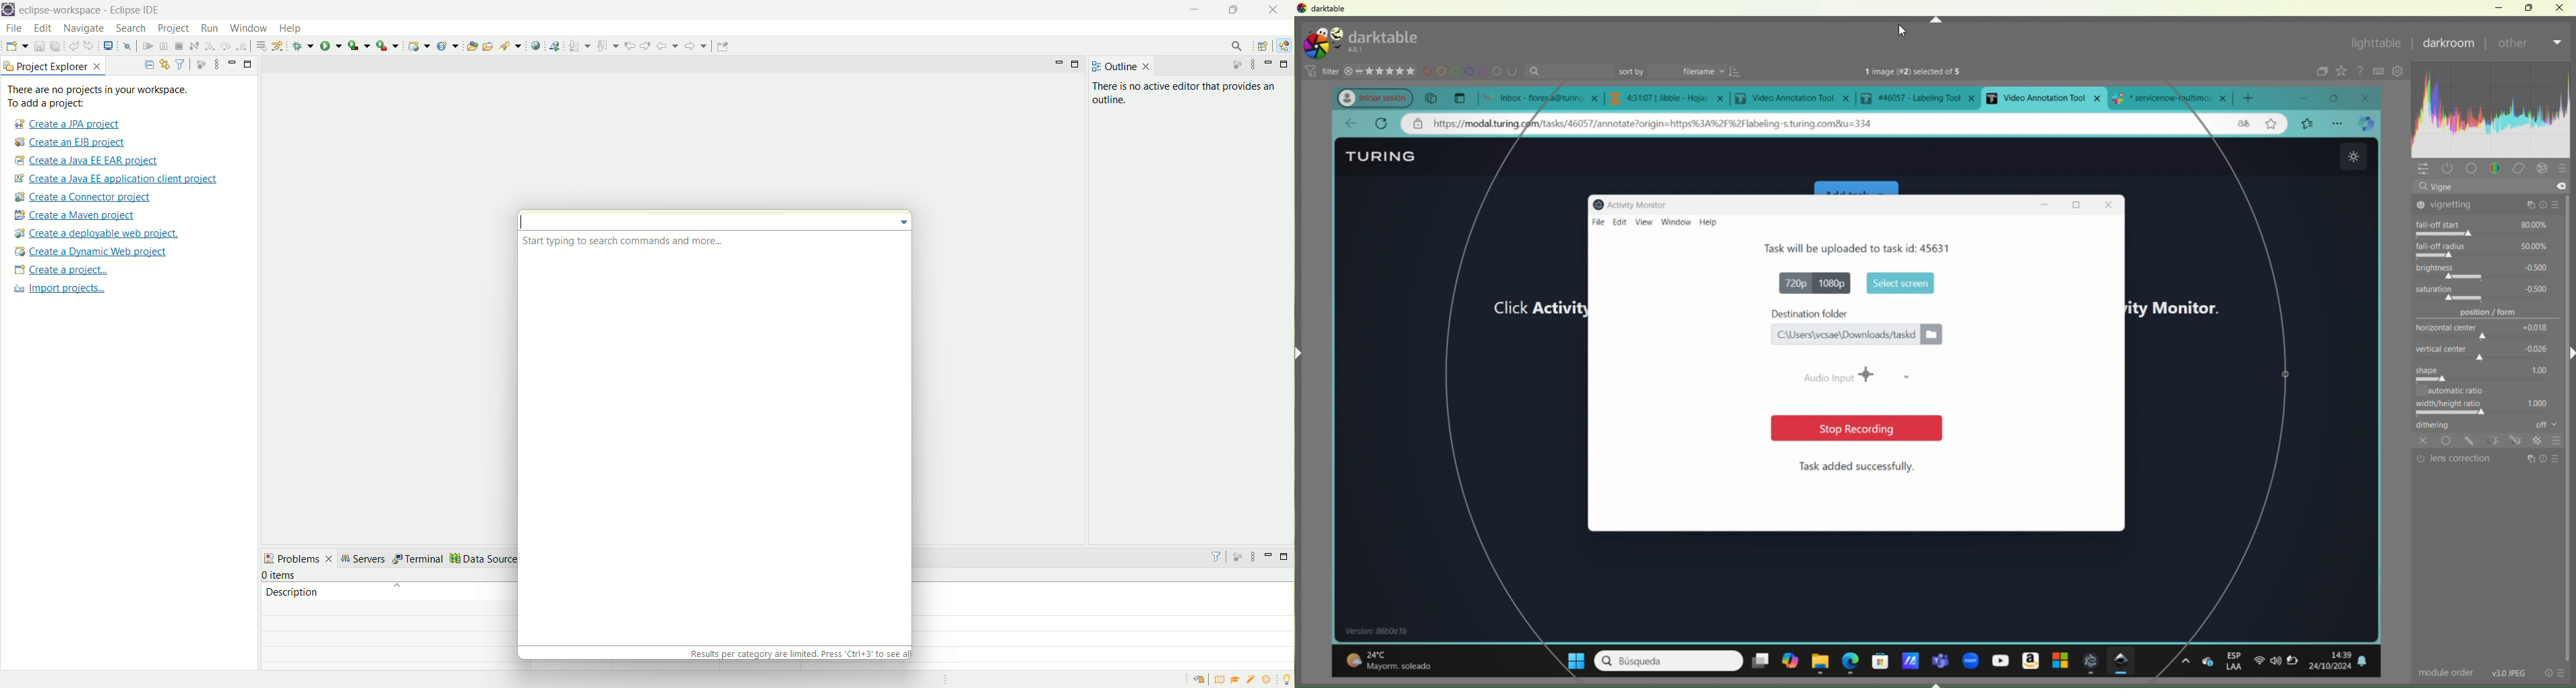 This screenshot has width=2576, height=700. Describe the element at coordinates (2505, 672) in the screenshot. I see `v30 jpeg` at that location.